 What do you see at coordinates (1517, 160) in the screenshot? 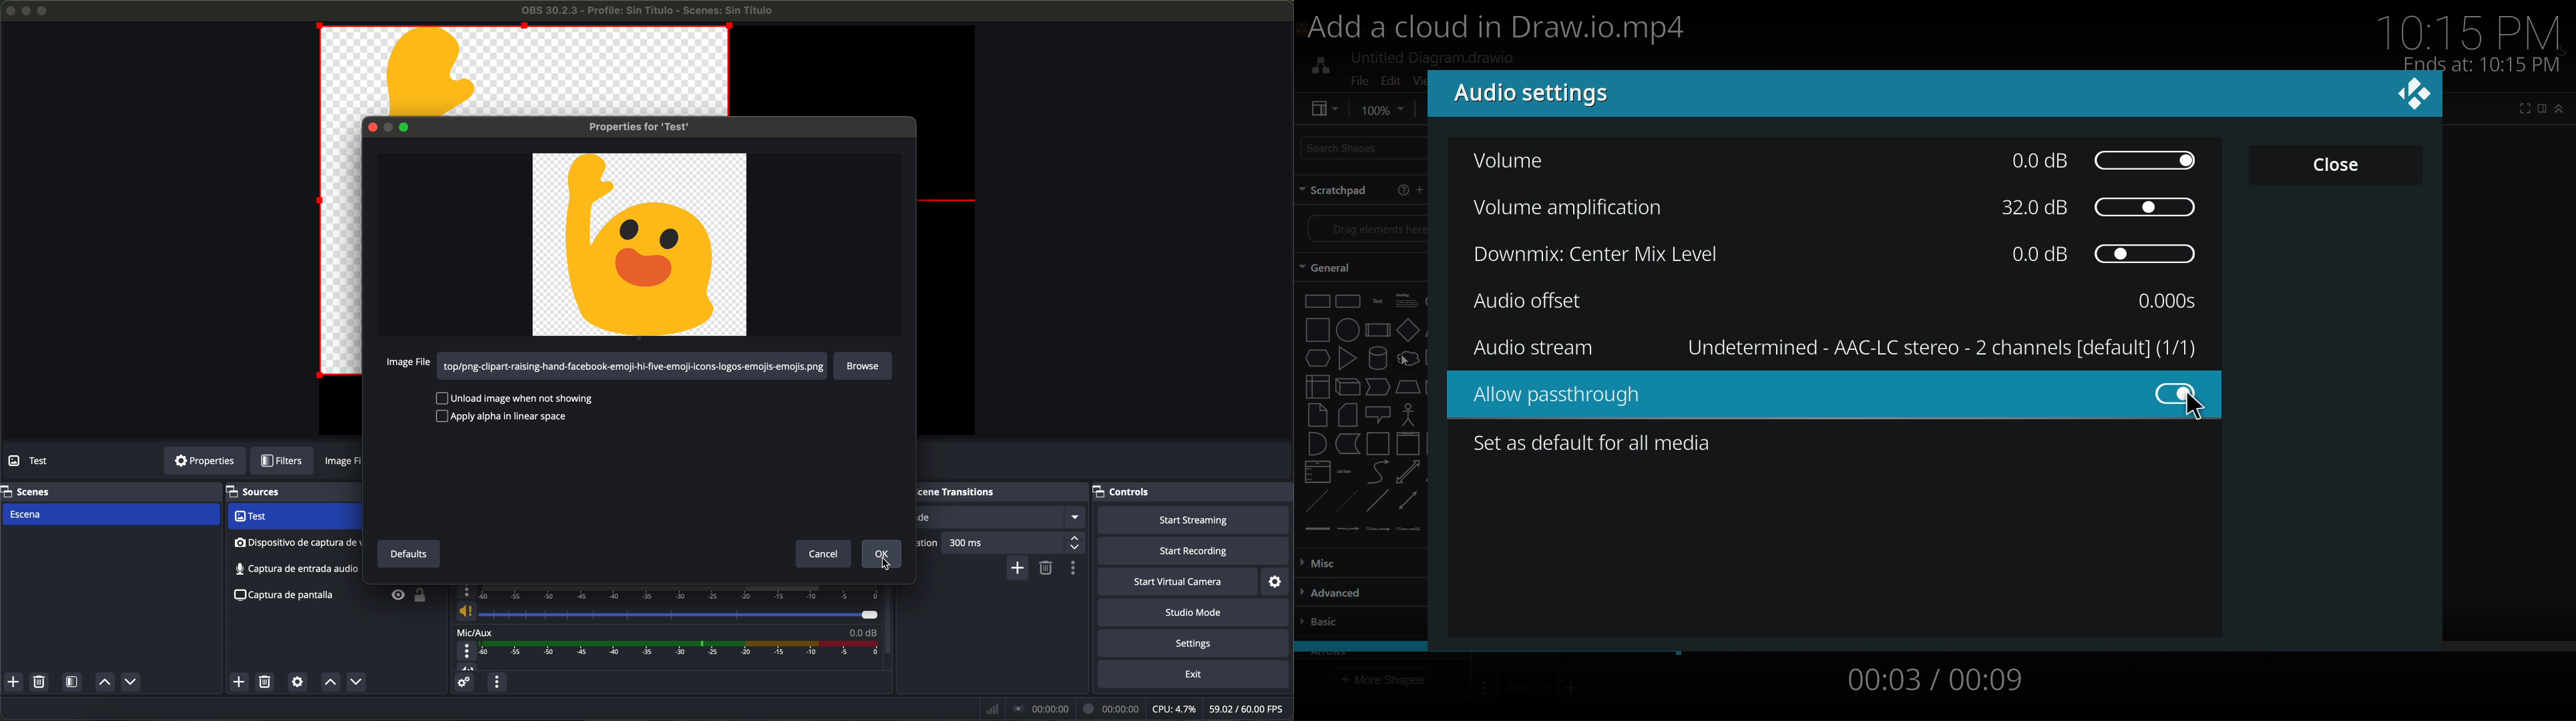
I see `volume` at bounding box center [1517, 160].